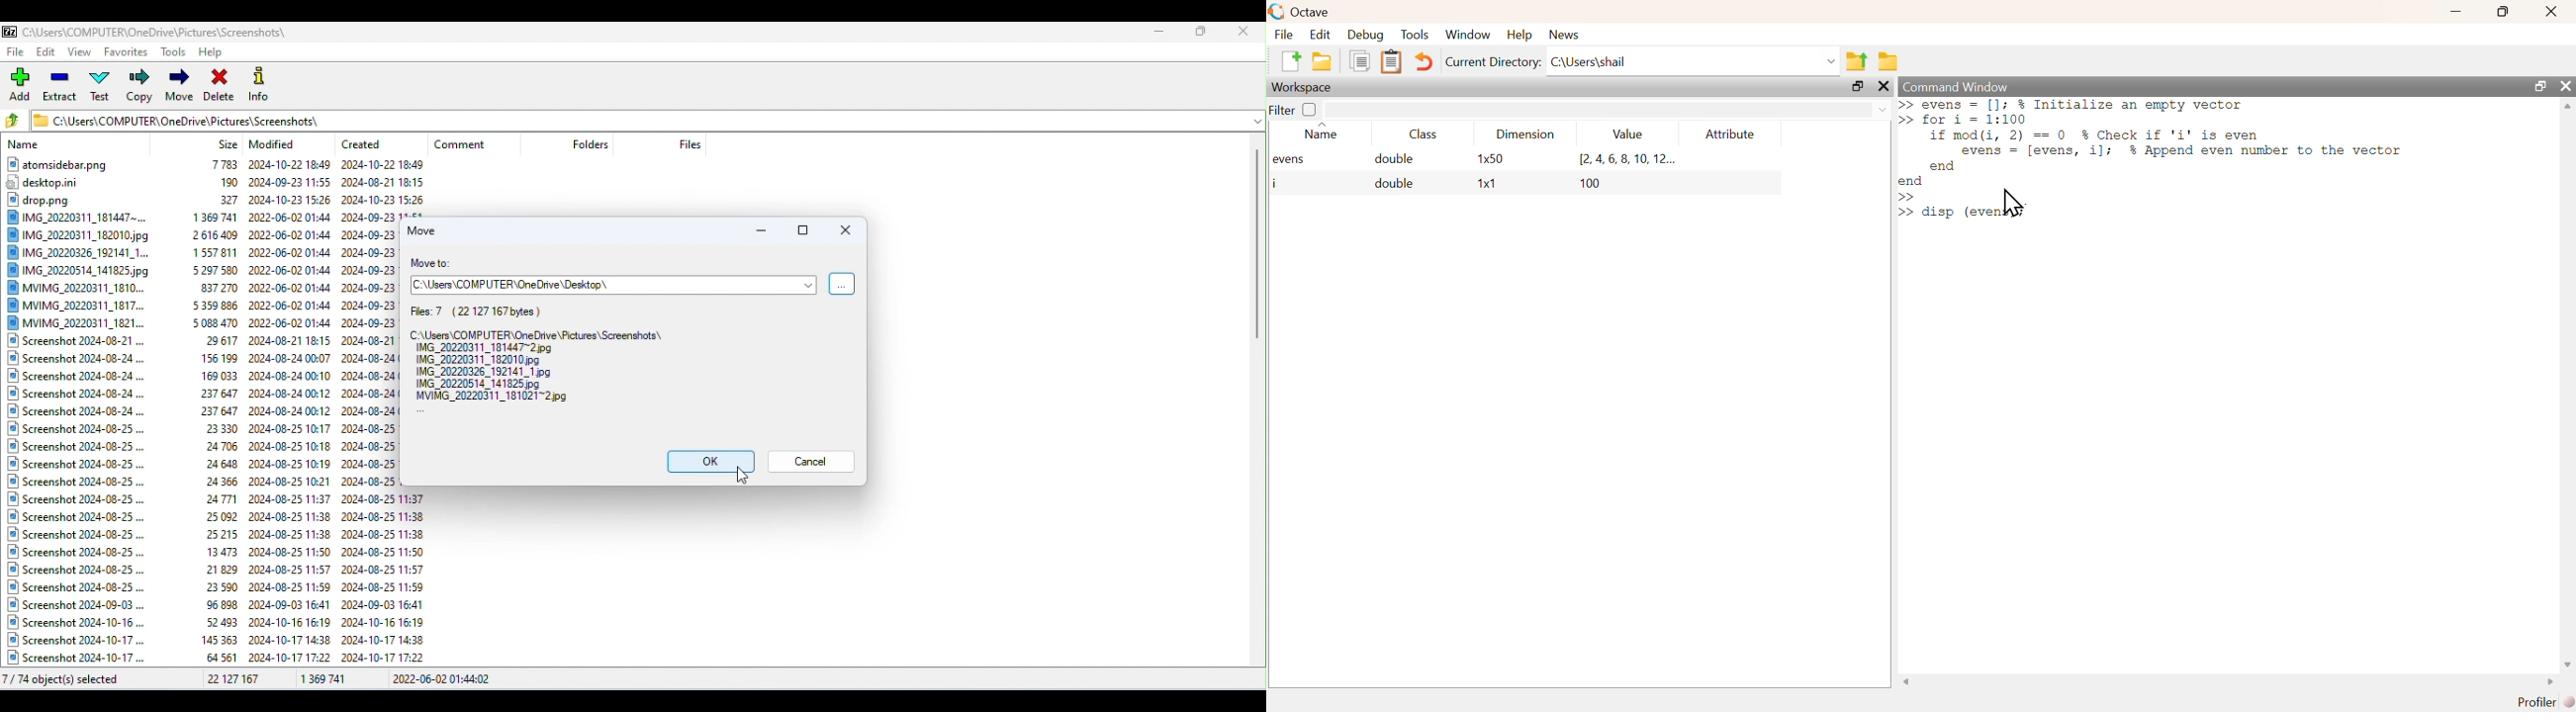 This screenshot has width=2576, height=728. What do you see at coordinates (2013, 203) in the screenshot?
I see `cursor` at bounding box center [2013, 203].